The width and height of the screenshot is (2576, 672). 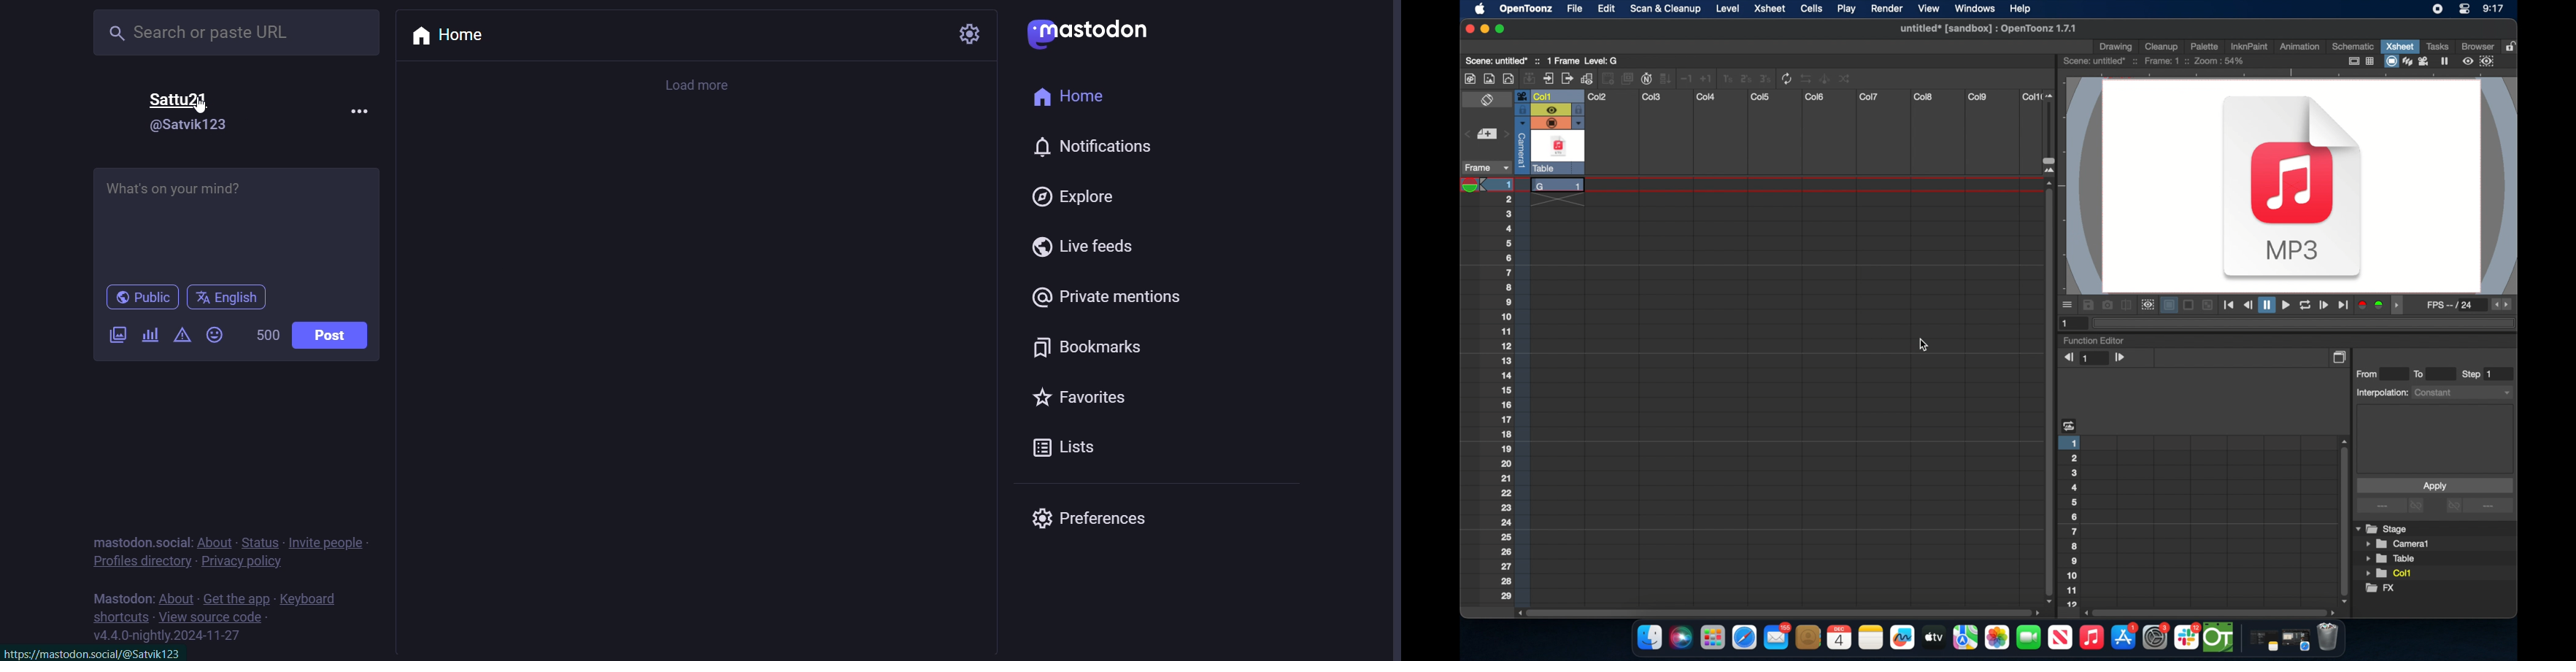 What do you see at coordinates (2155, 61) in the screenshot?
I see `scene` at bounding box center [2155, 61].